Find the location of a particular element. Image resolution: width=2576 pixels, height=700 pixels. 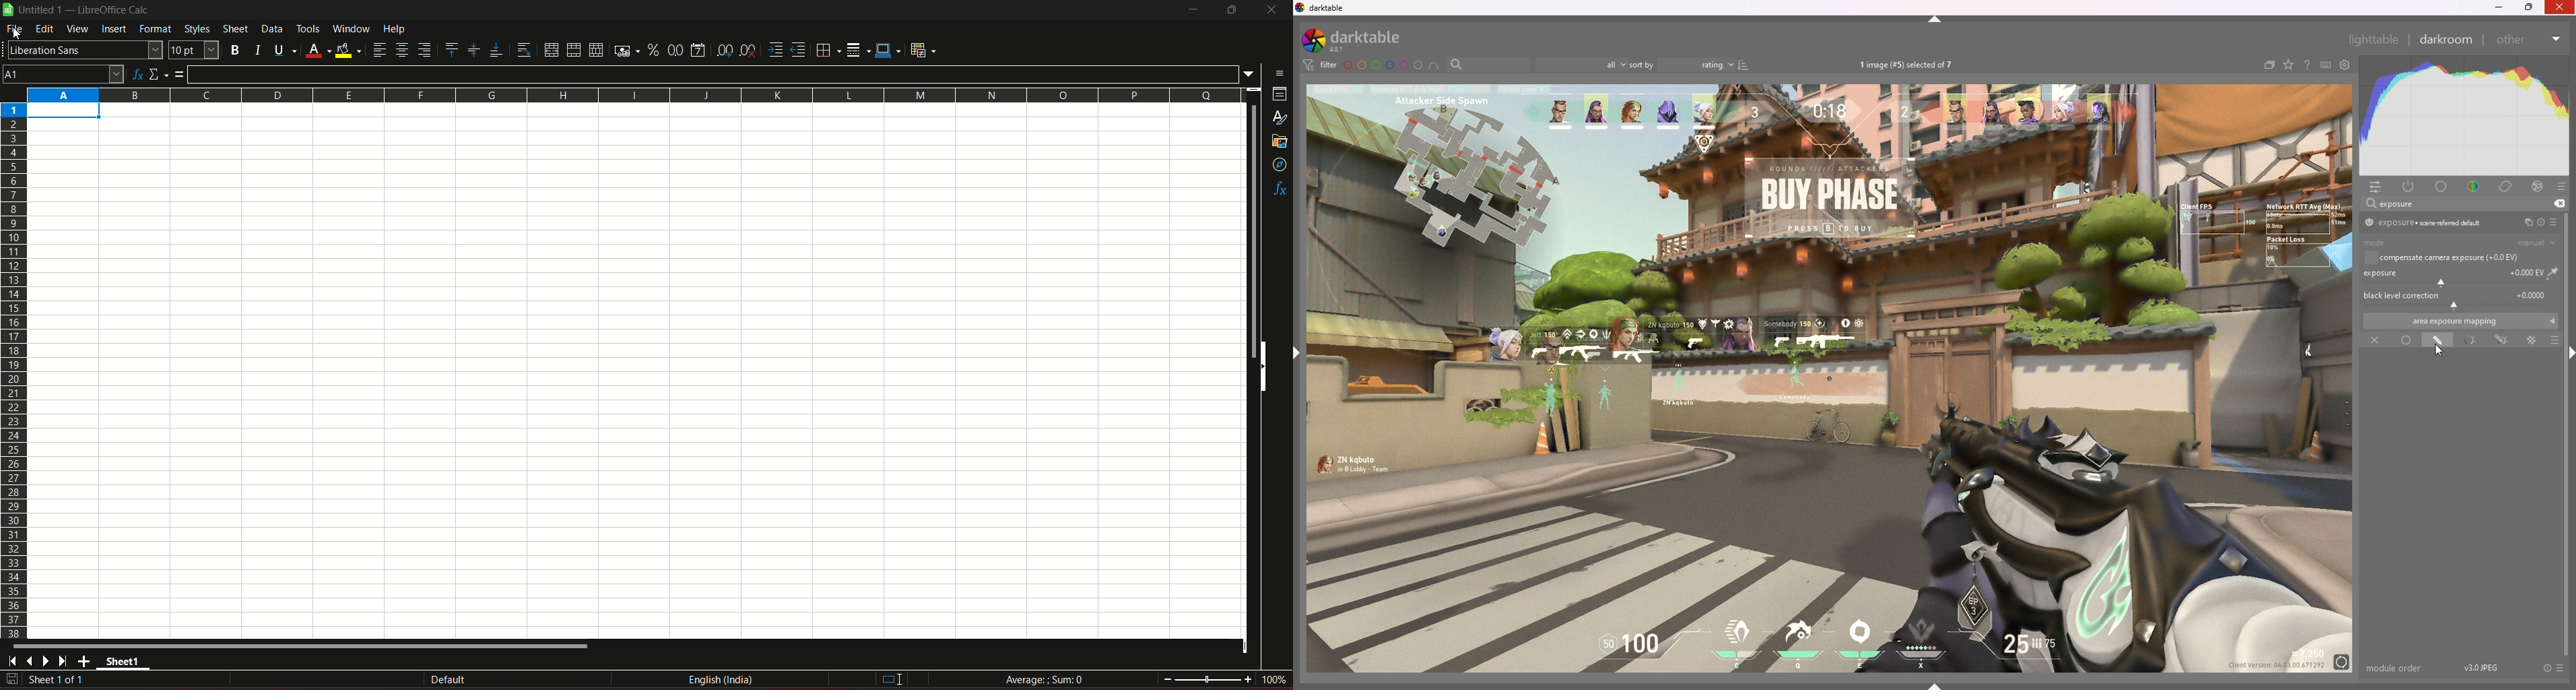

align center is located at coordinates (401, 51).